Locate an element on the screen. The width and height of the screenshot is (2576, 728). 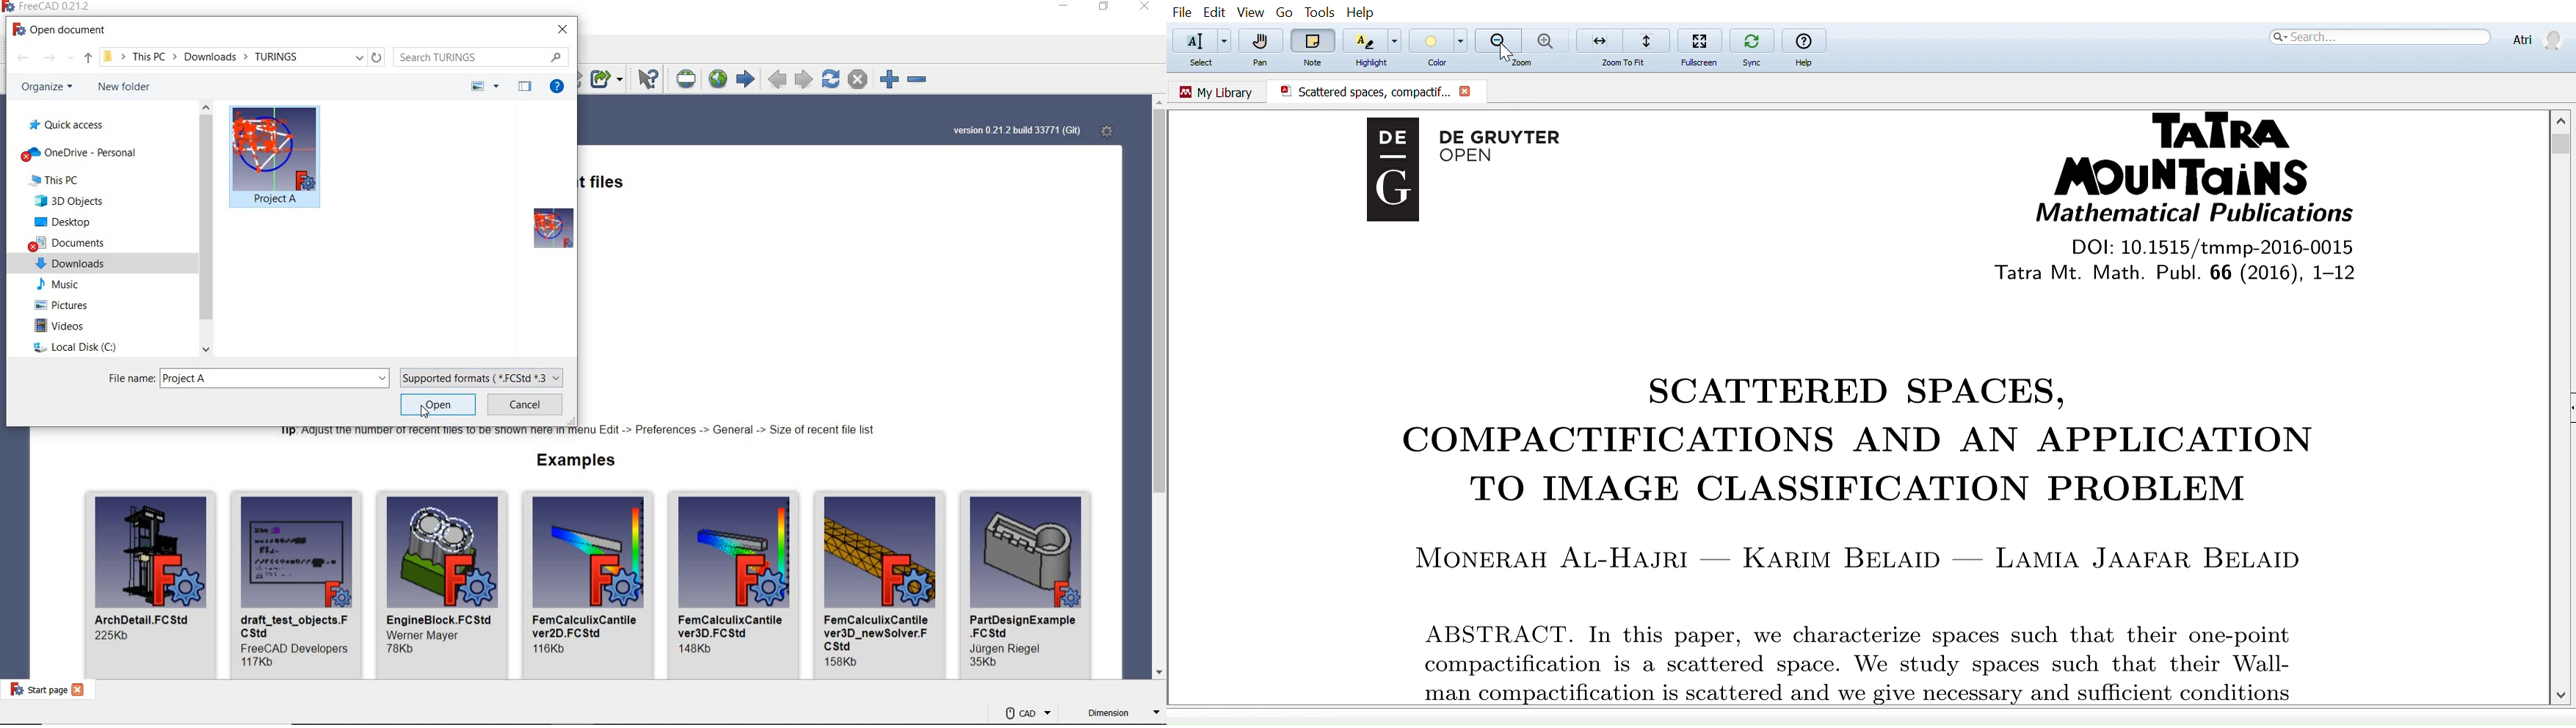
logo is located at coordinates (10, 6).